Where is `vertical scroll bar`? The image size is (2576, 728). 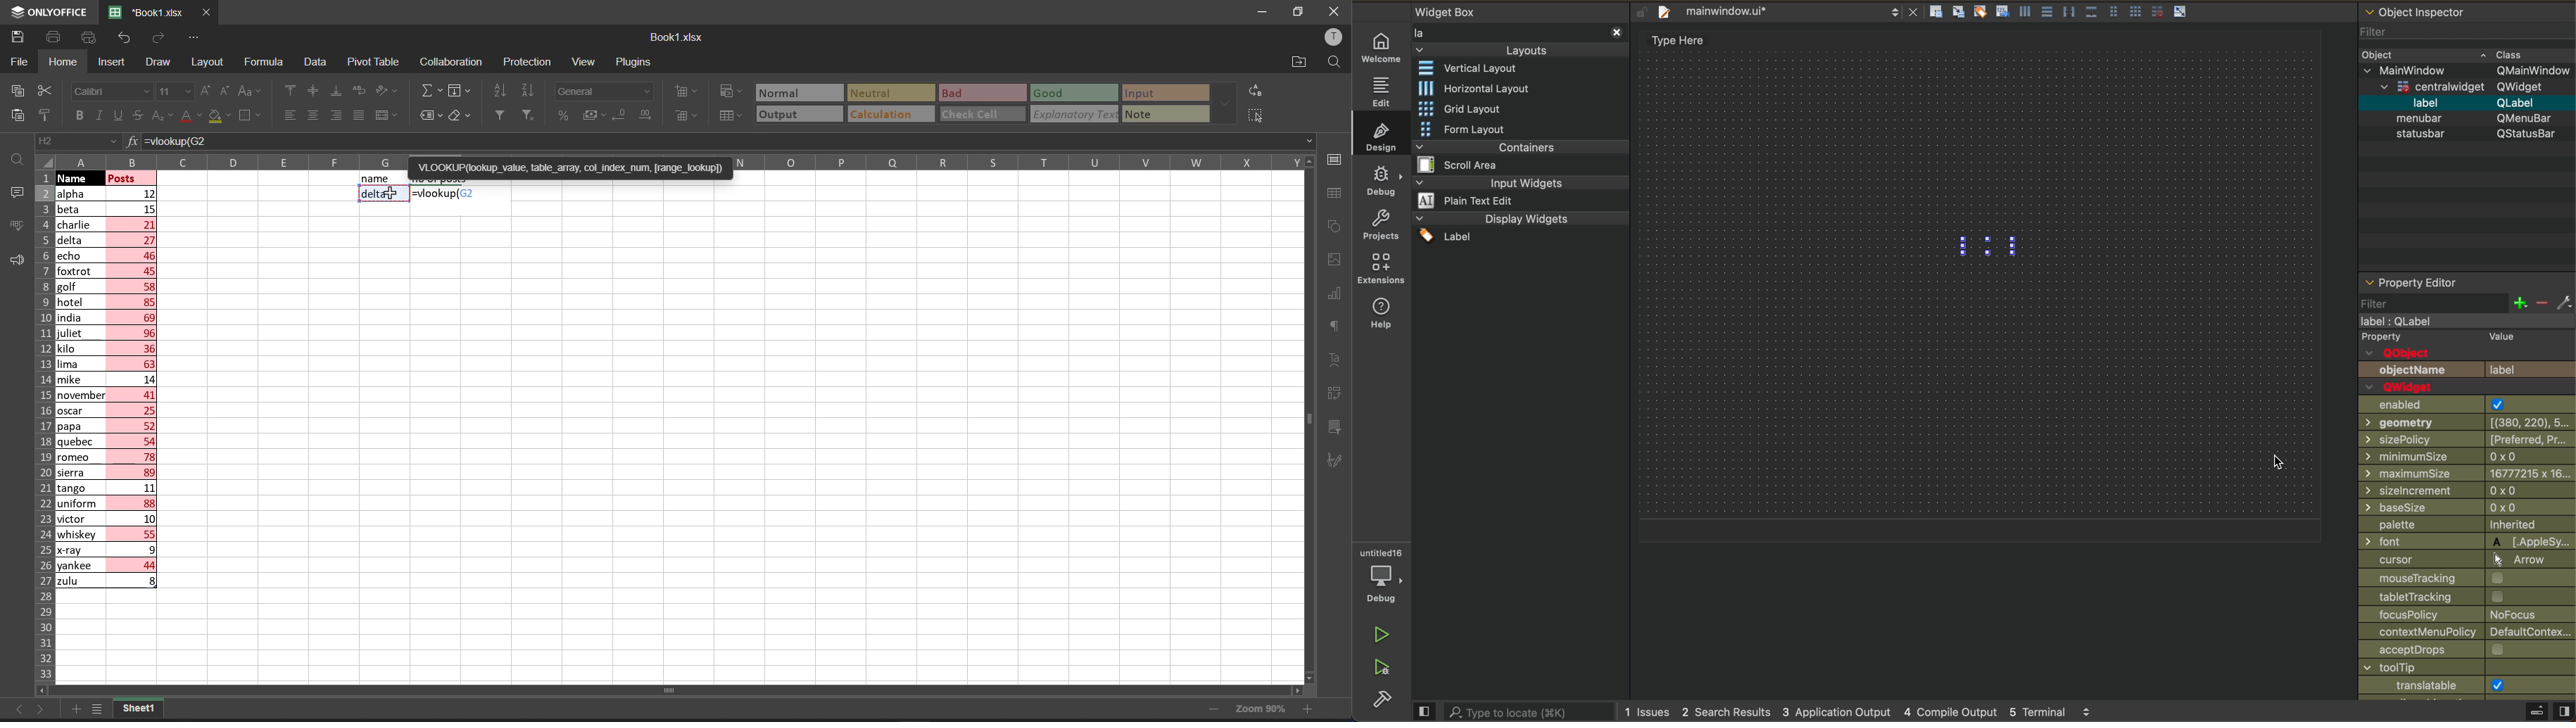 vertical scroll bar is located at coordinates (1308, 424).